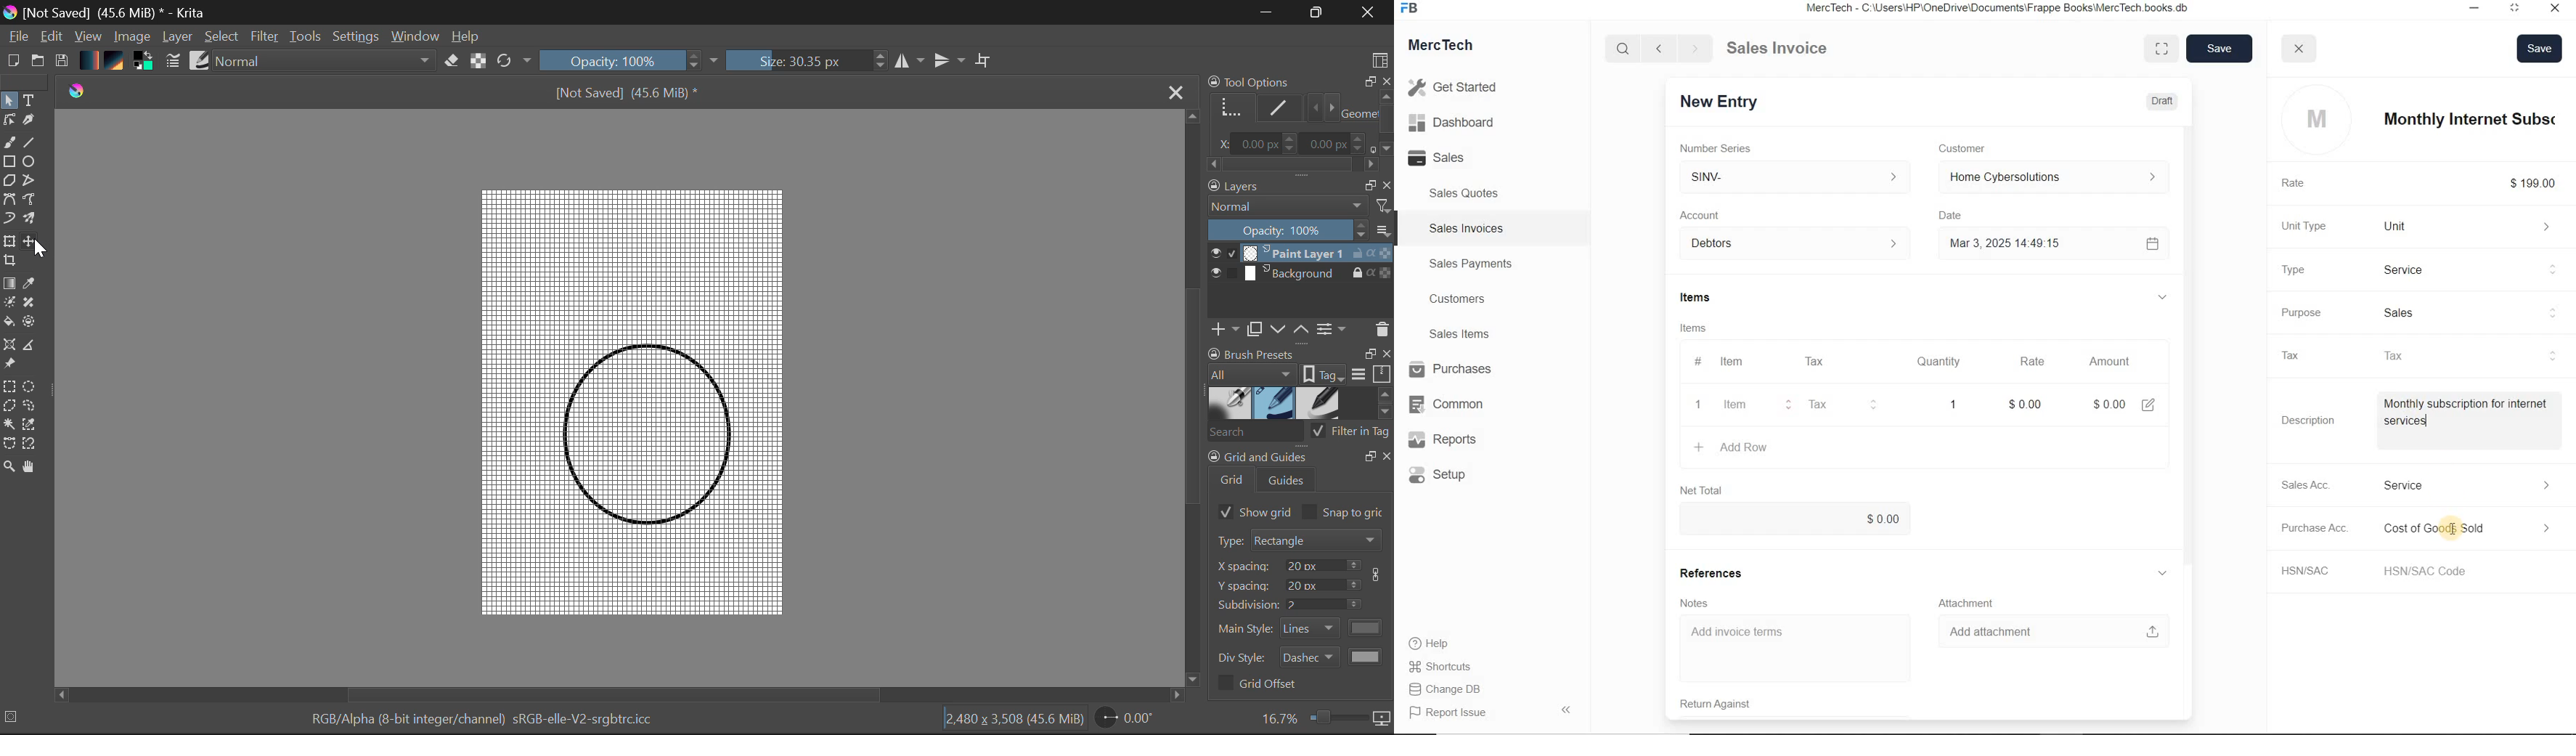  I want to click on save, so click(2217, 49).